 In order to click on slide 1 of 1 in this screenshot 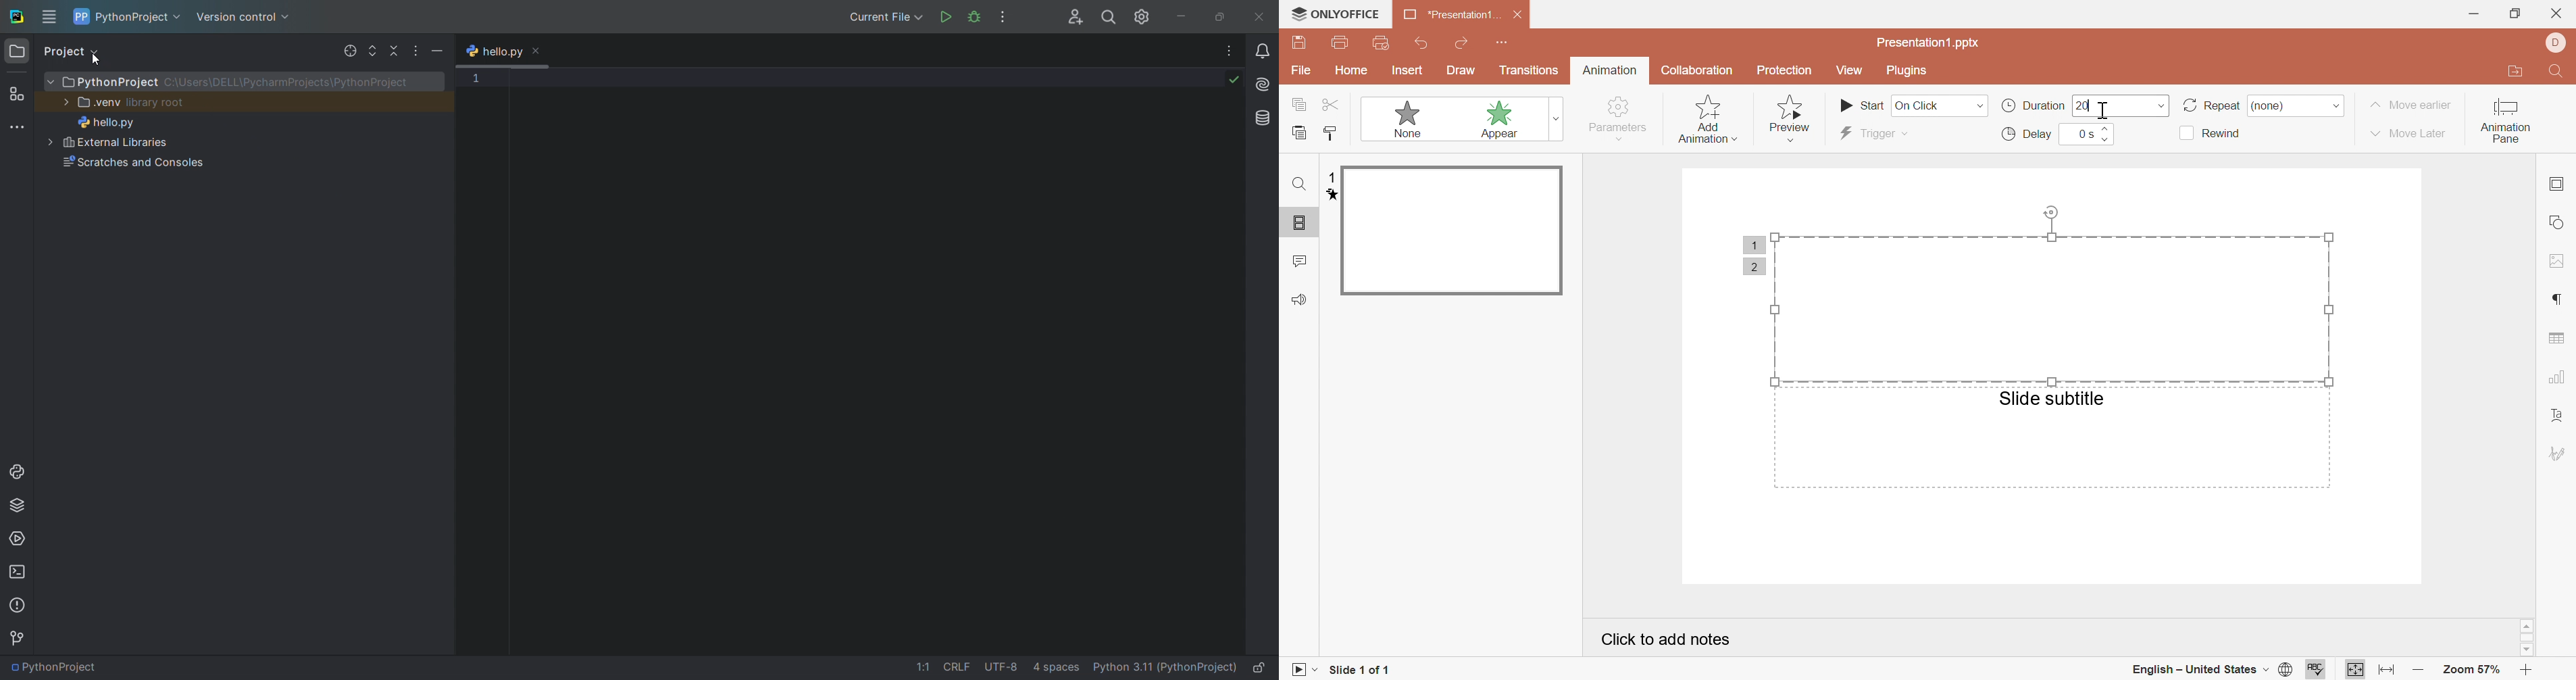, I will do `click(1361, 671)`.